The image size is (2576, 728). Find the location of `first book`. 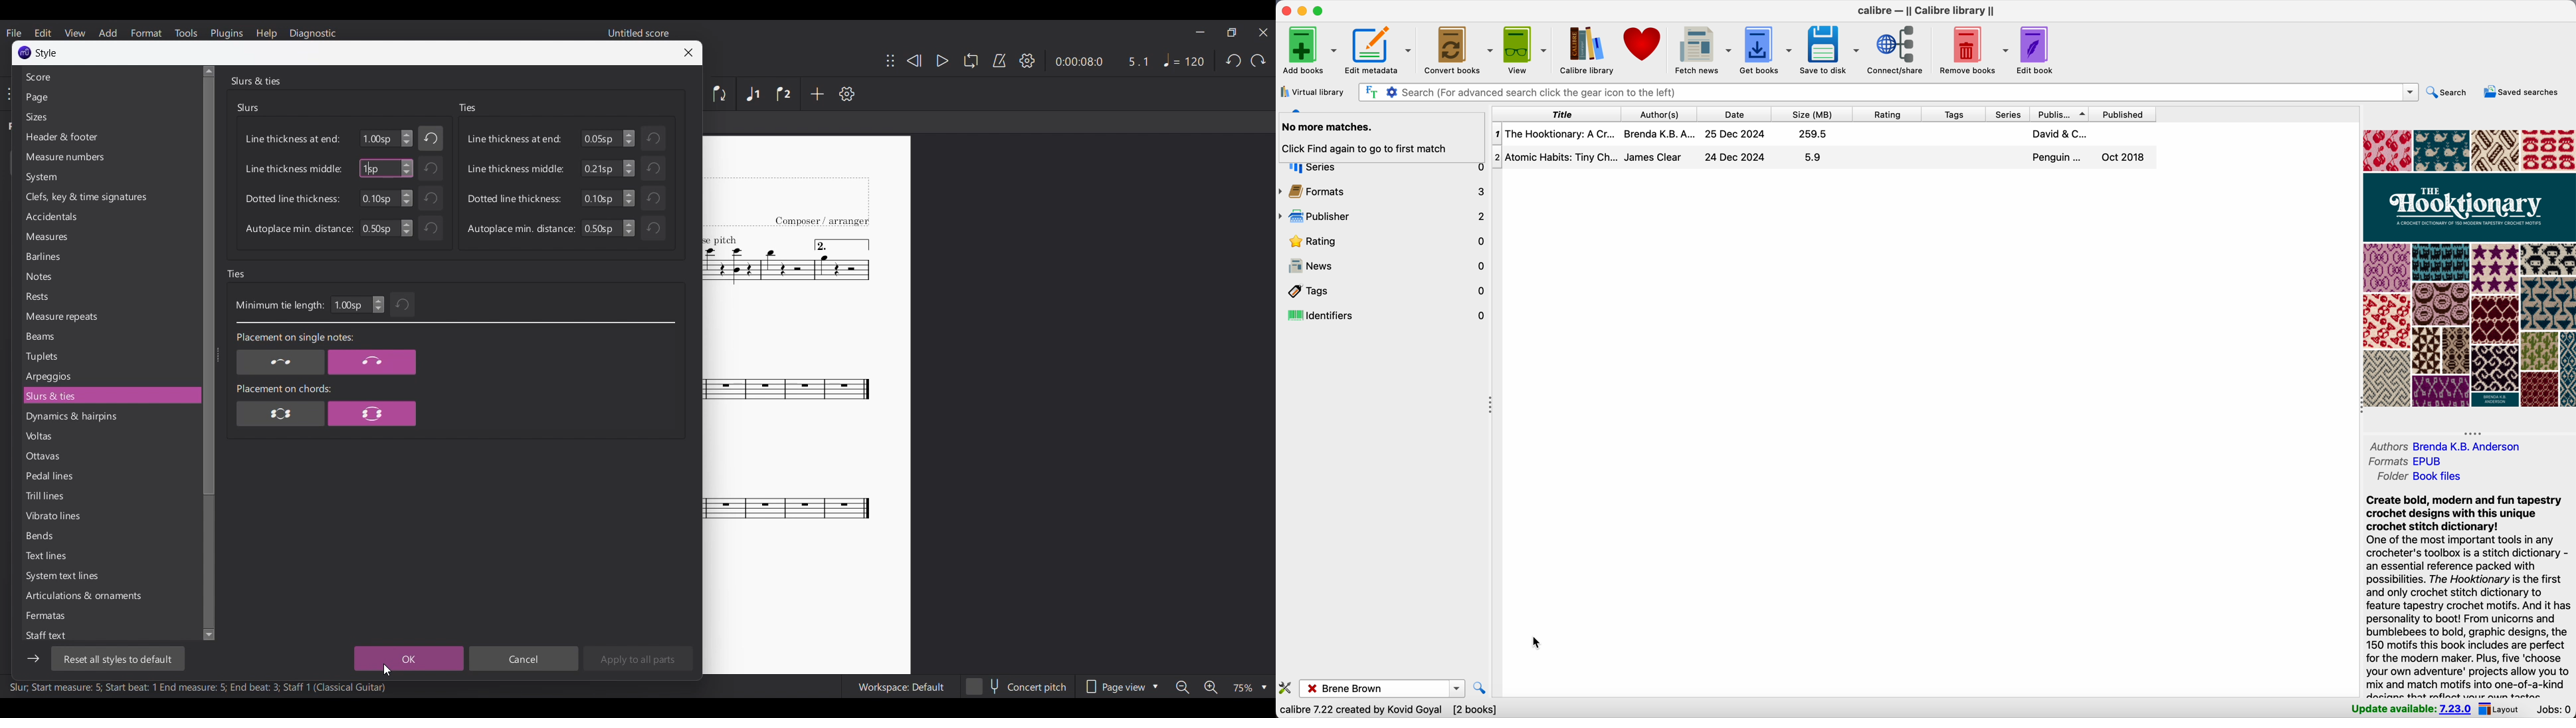

first book is located at coordinates (1825, 134).